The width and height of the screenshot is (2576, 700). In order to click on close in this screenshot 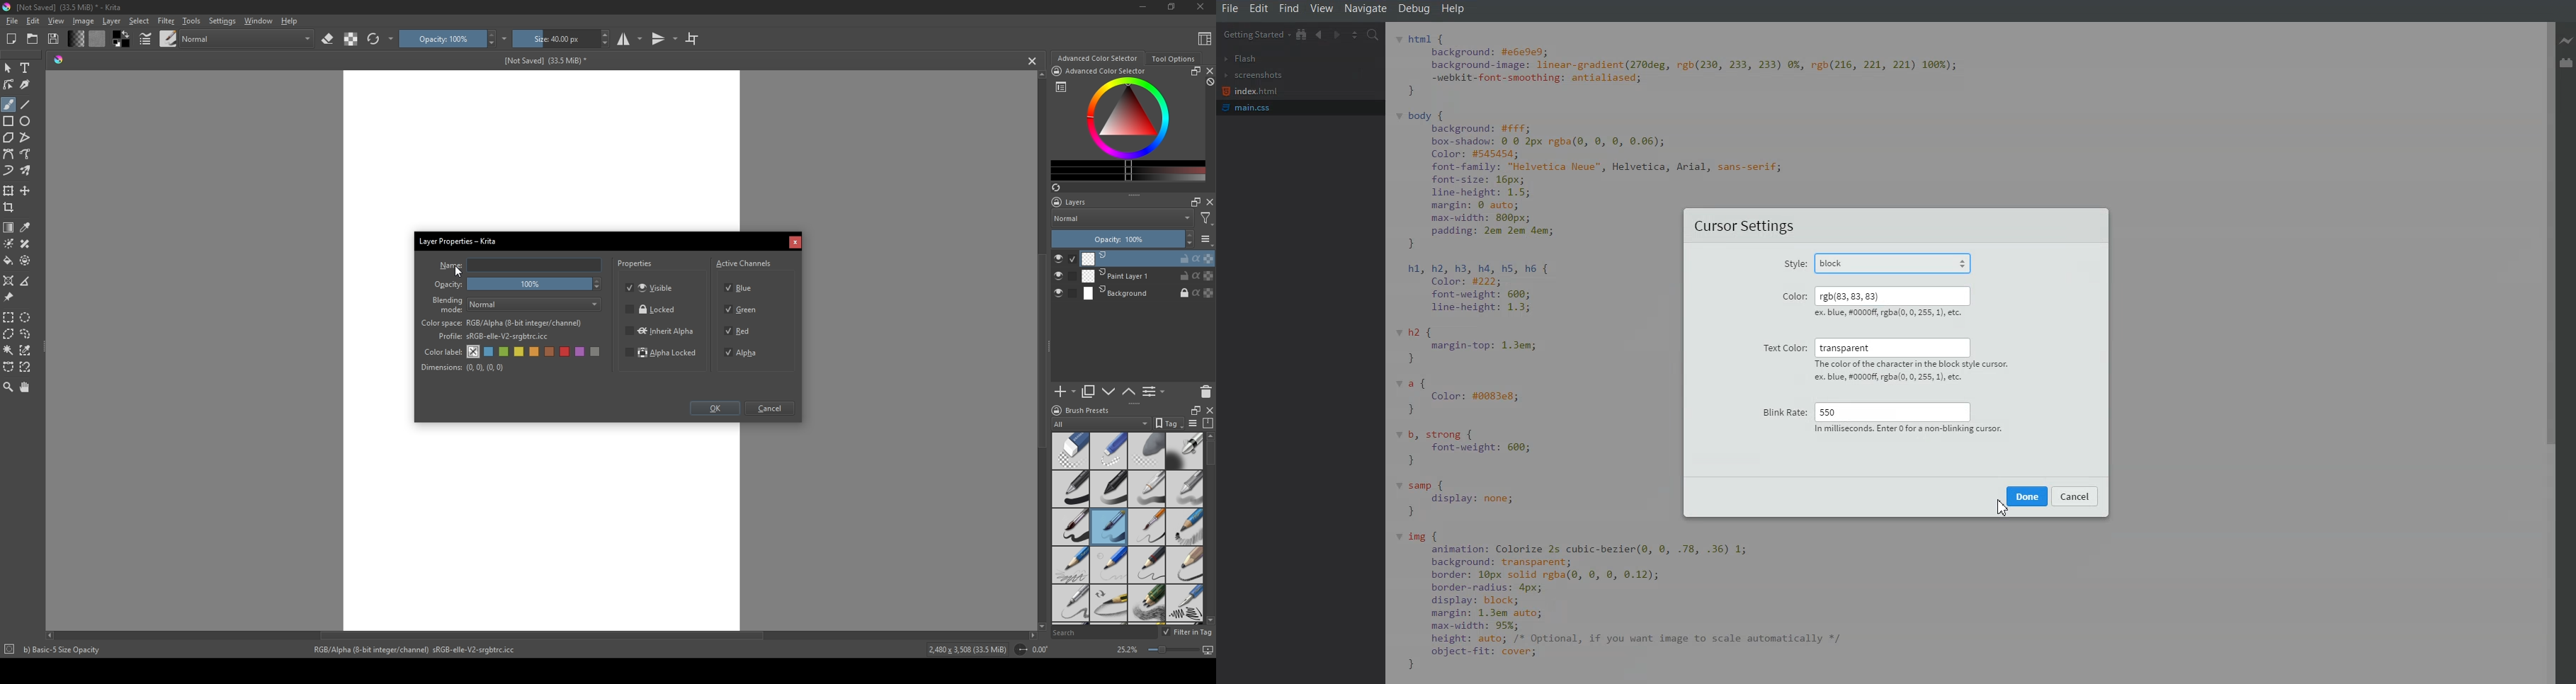, I will do `click(1209, 71)`.